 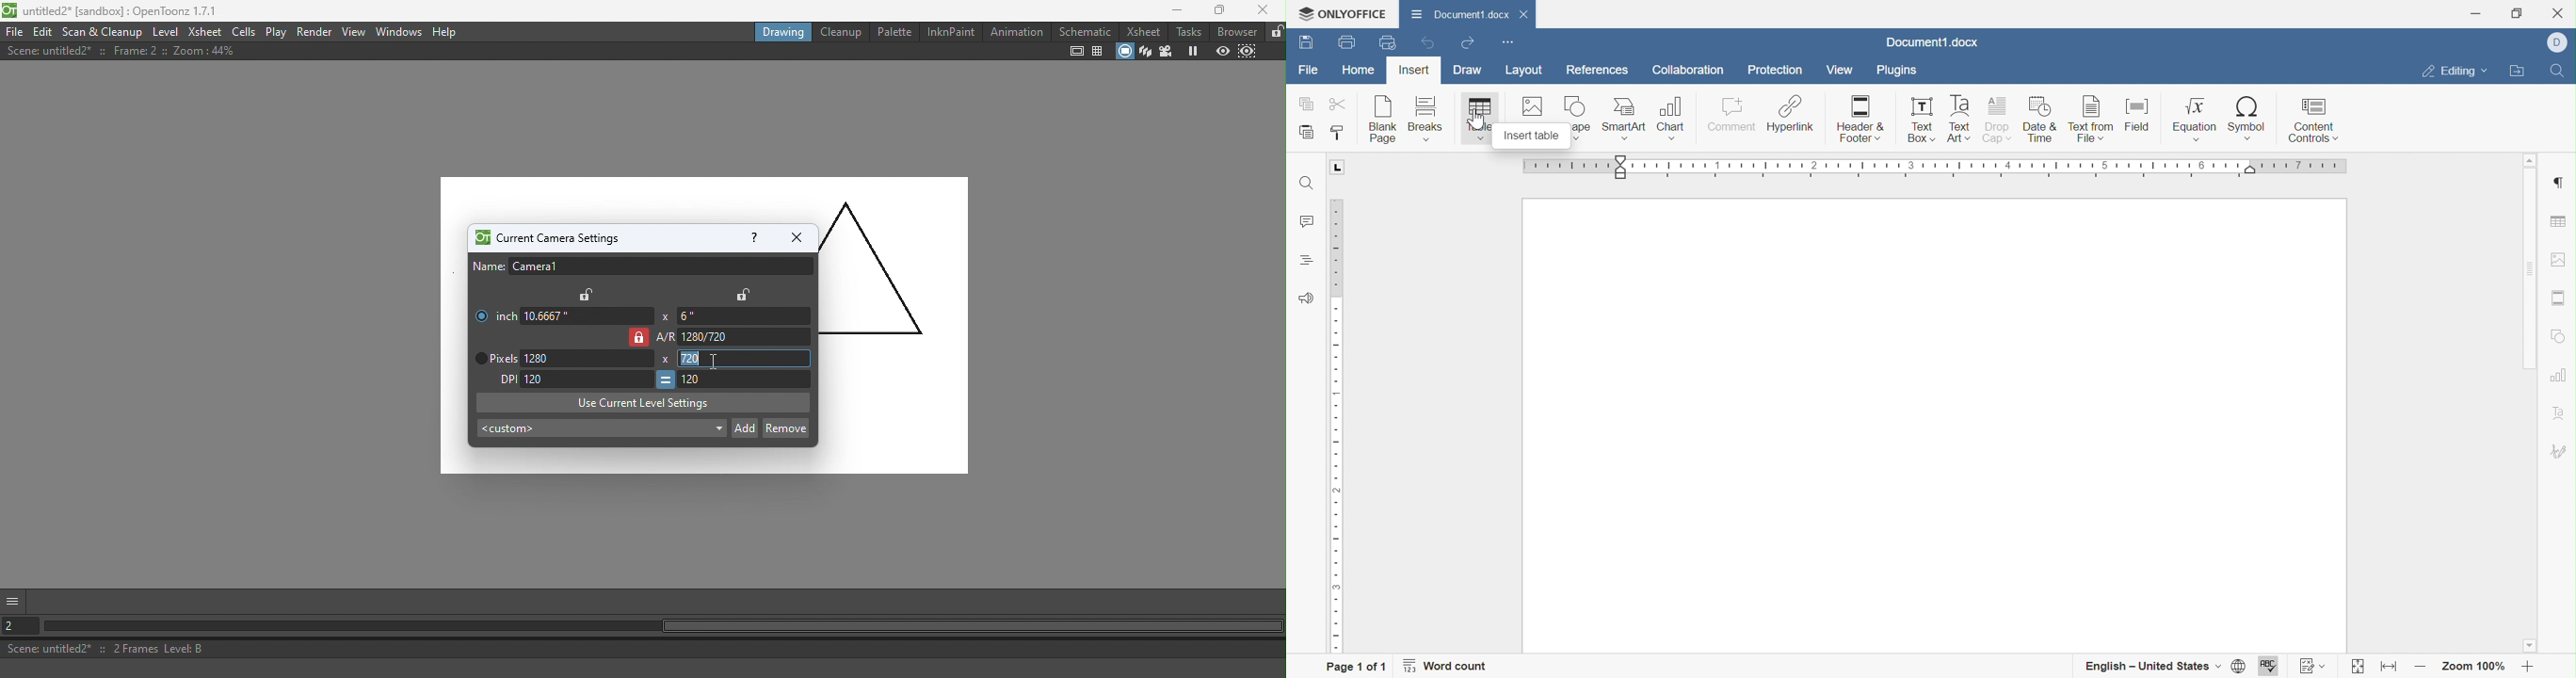 What do you see at coordinates (1339, 103) in the screenshot?
I see `Cut` at bounding box center [1339, 103].